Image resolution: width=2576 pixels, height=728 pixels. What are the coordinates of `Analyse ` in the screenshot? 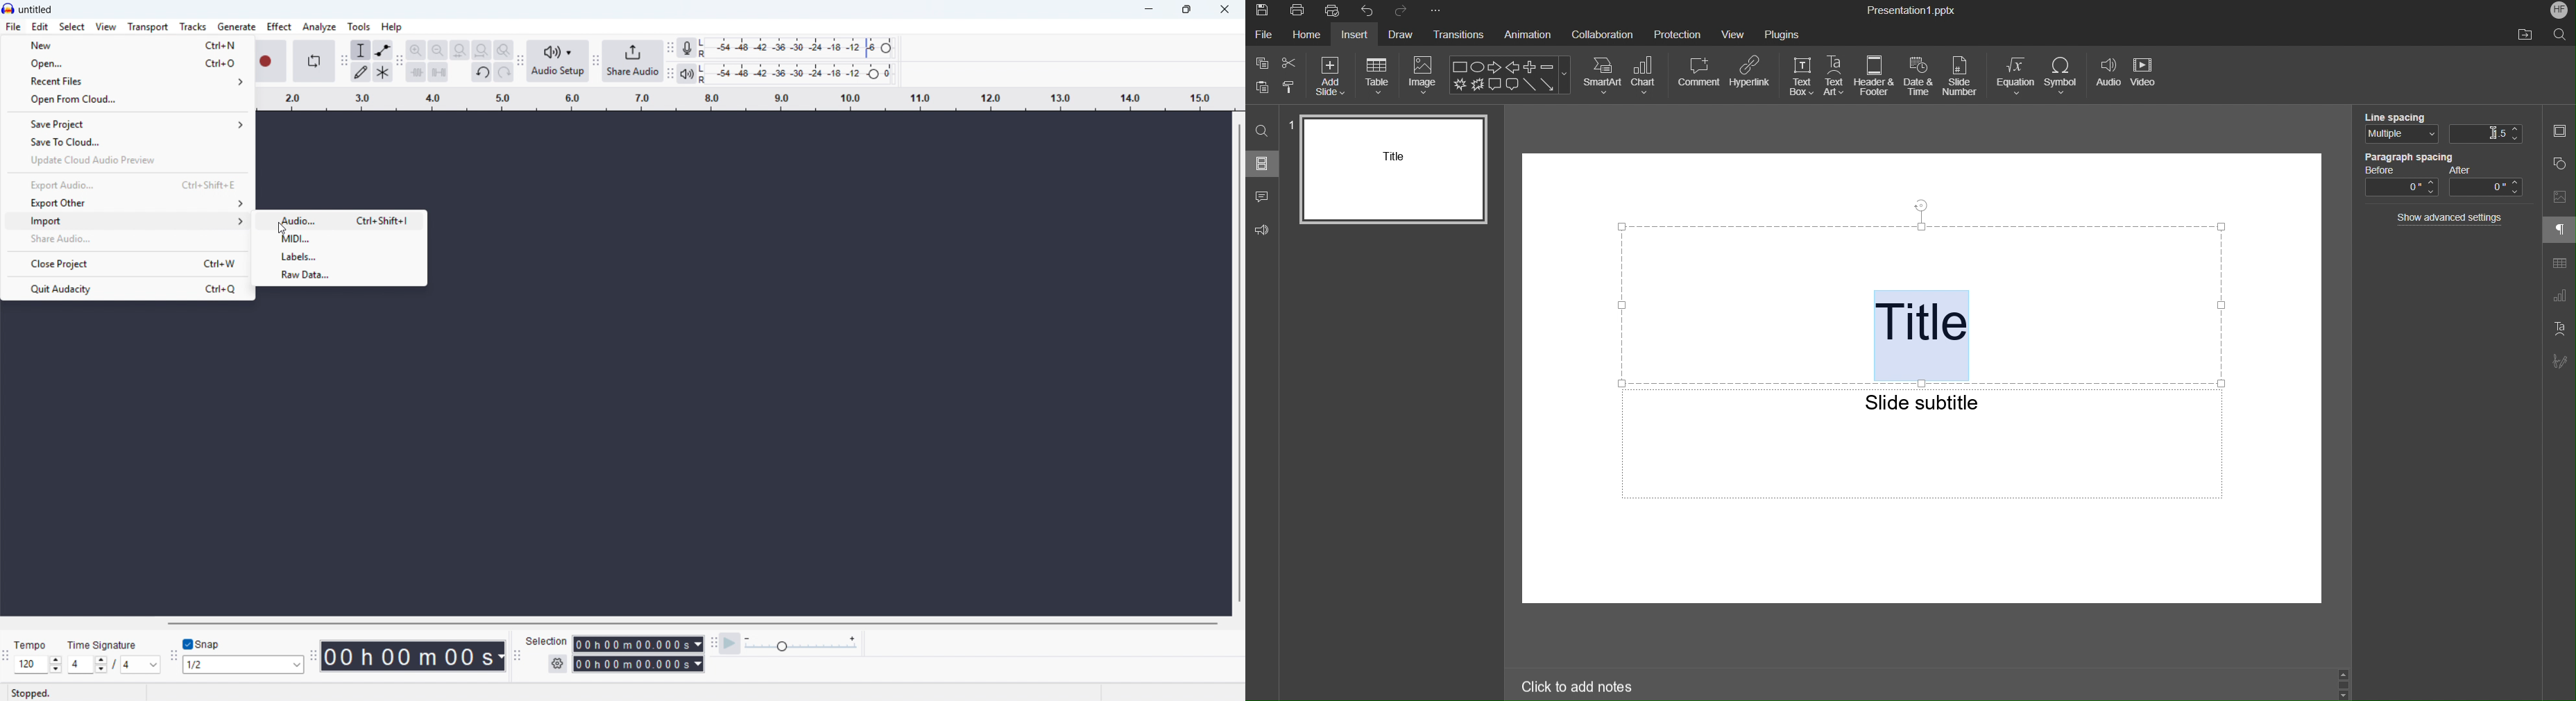 It's located at (319, 27).